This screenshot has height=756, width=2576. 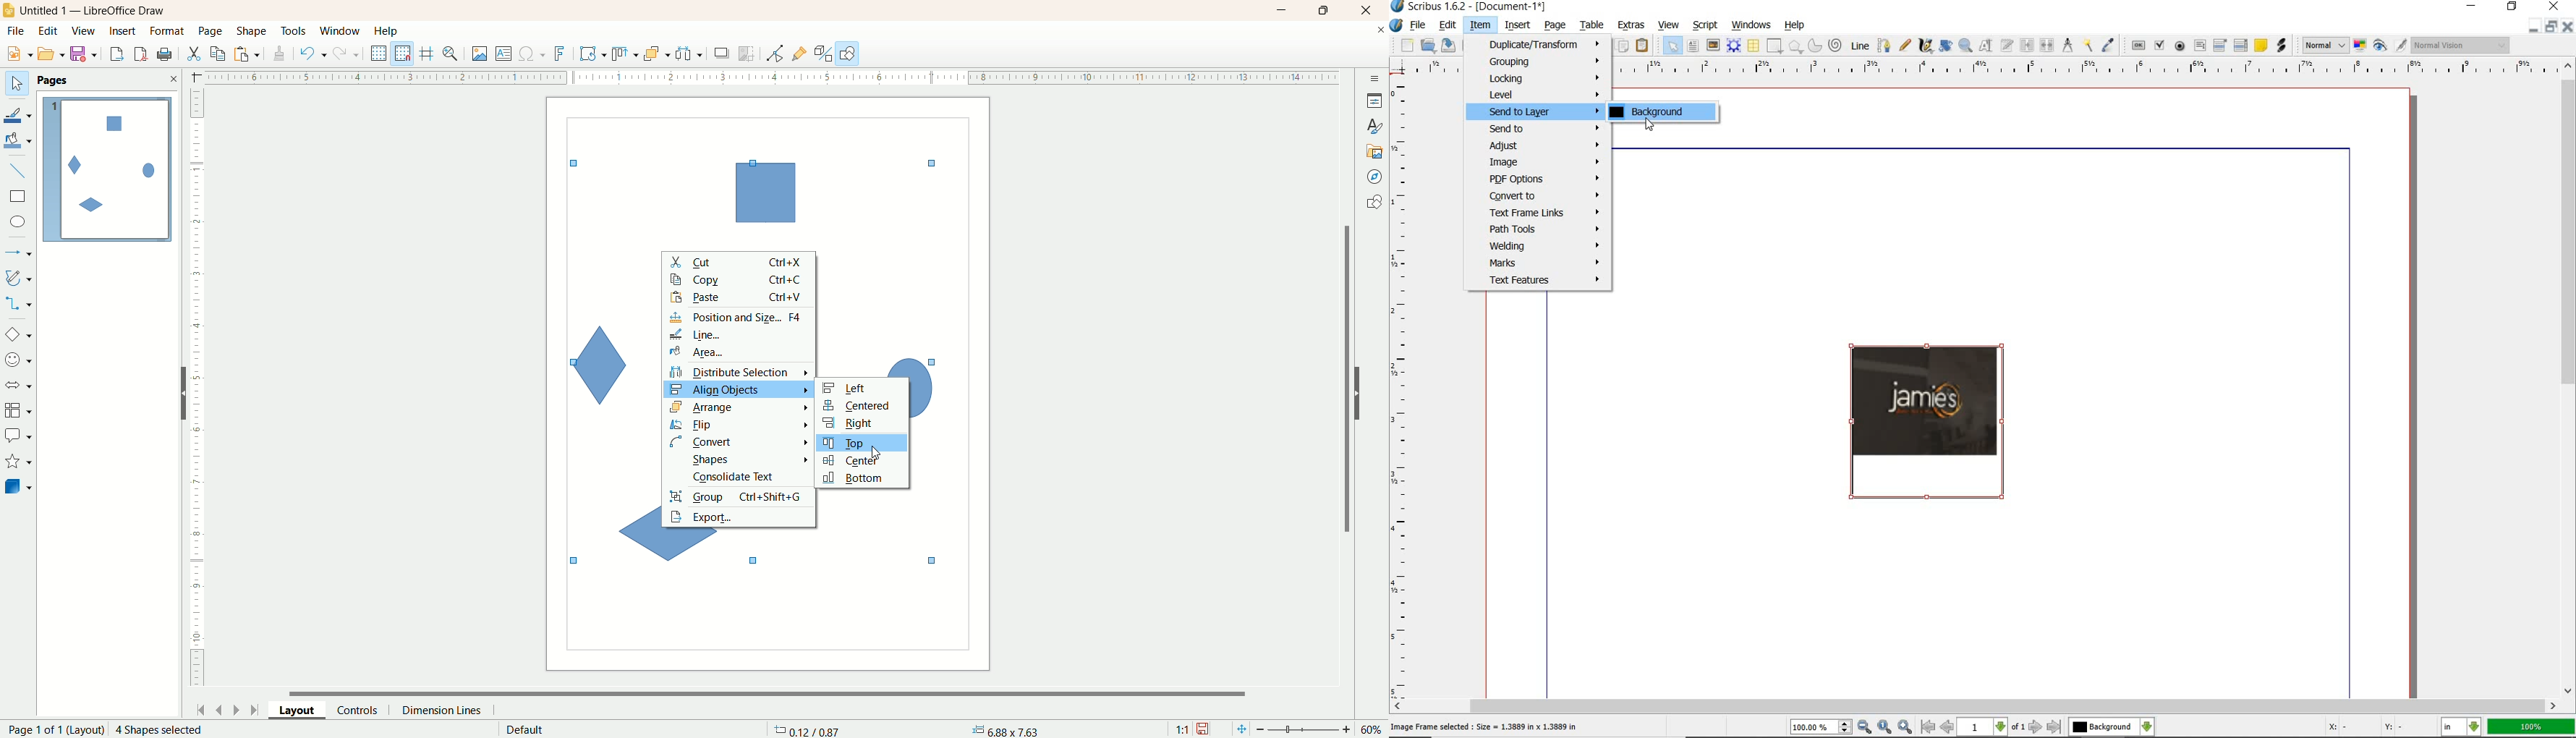 I want to click on cursor, so click(x=877, y=451).